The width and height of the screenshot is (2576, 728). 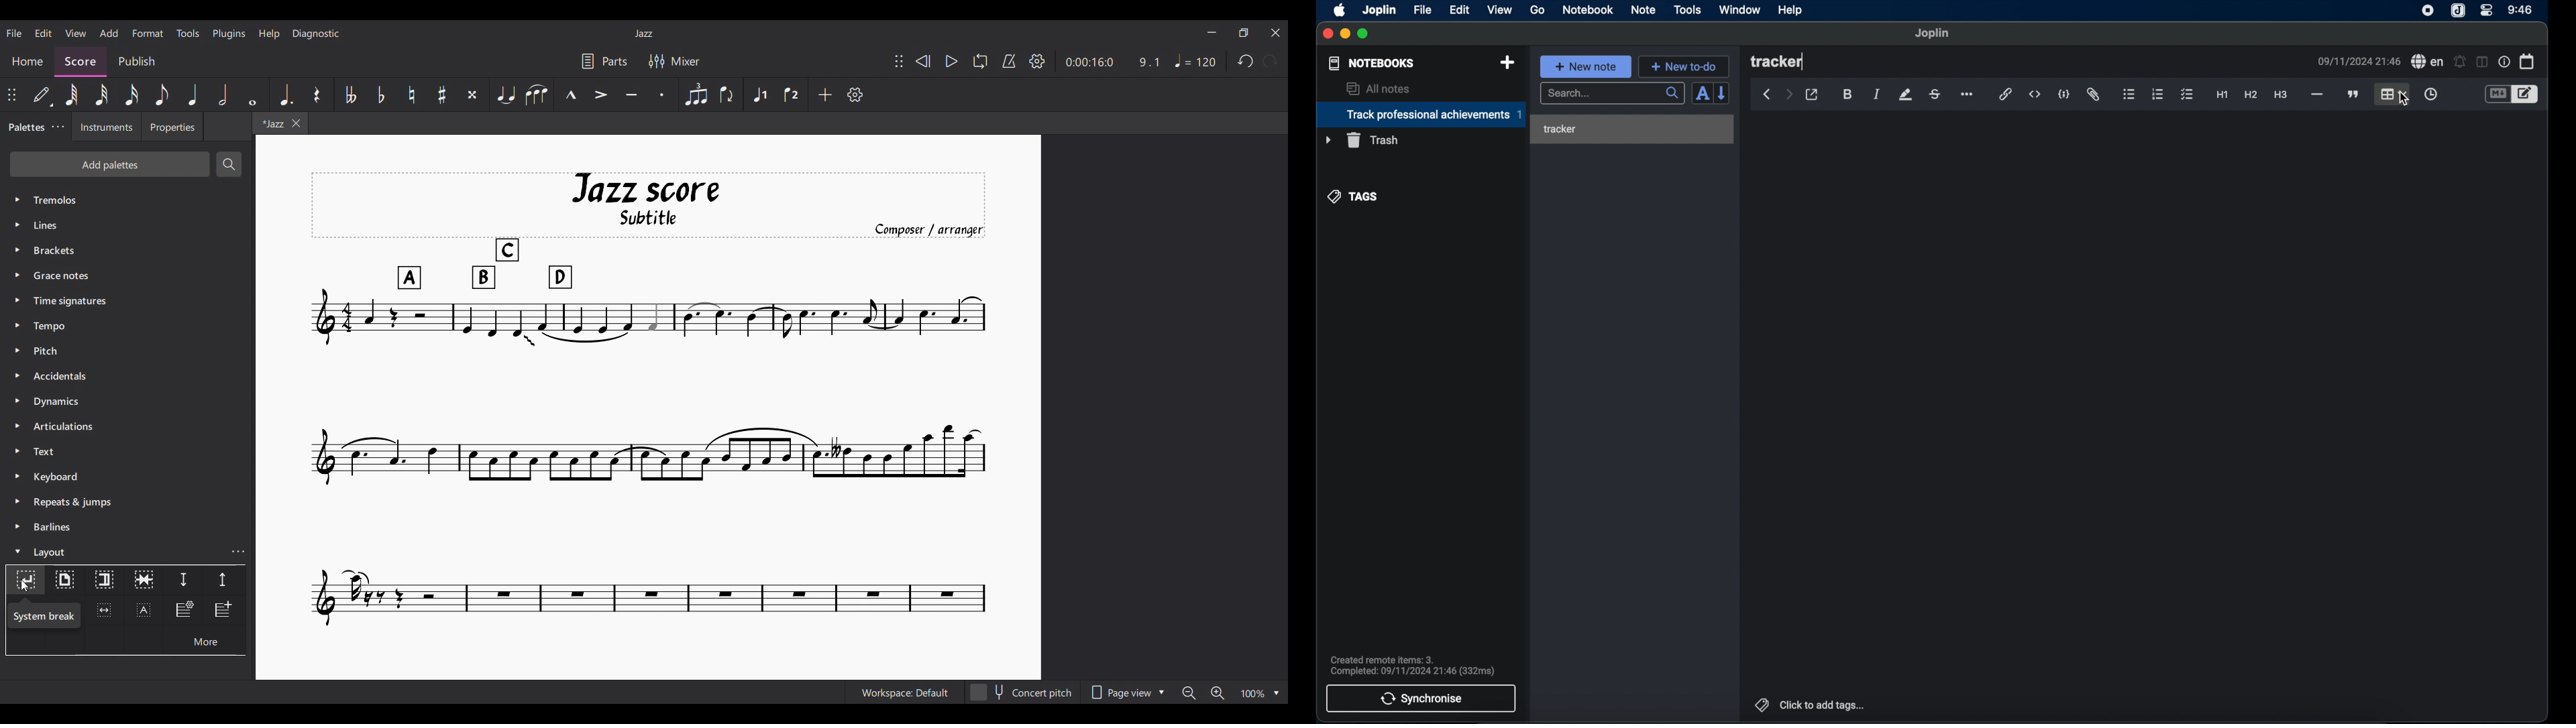 What do you see at coordinates (1935, 94) in the screenshot?
I see `strikethrough` at bounding box center [1935, 94].